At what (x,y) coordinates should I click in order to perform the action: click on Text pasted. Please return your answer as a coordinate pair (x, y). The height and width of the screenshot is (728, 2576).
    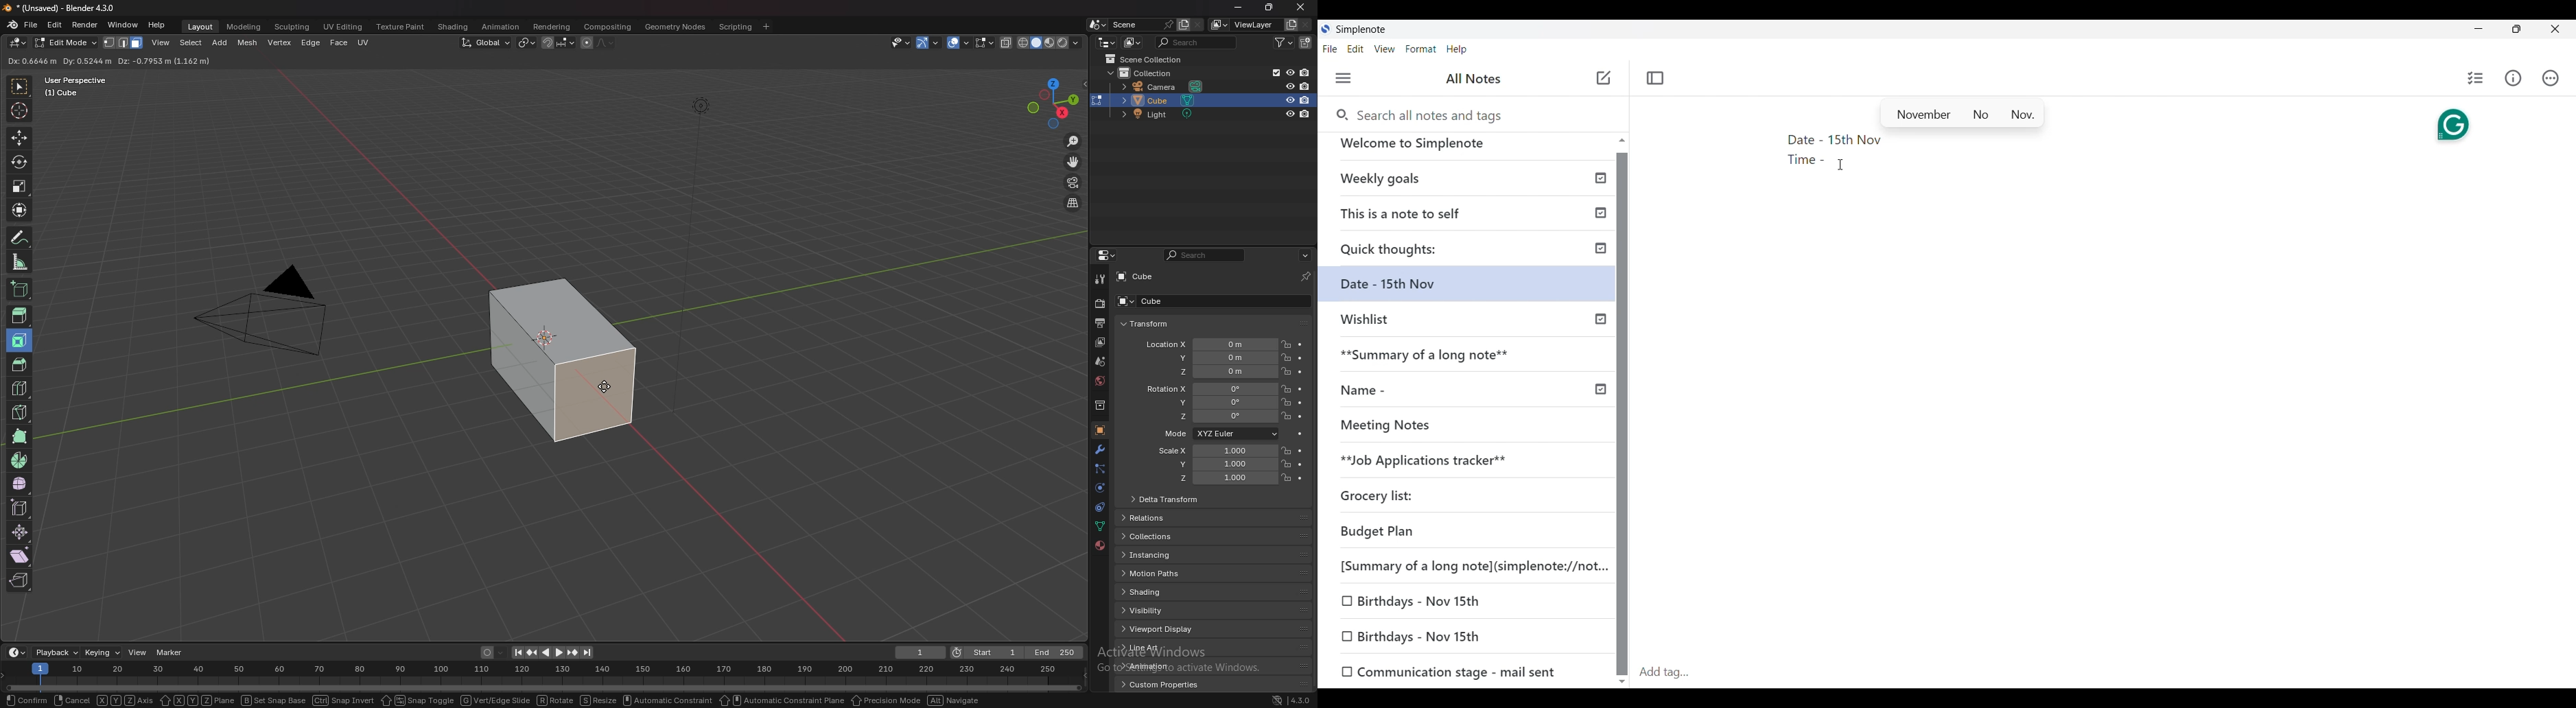
    Looking at the image, I should click on (1805, 151).